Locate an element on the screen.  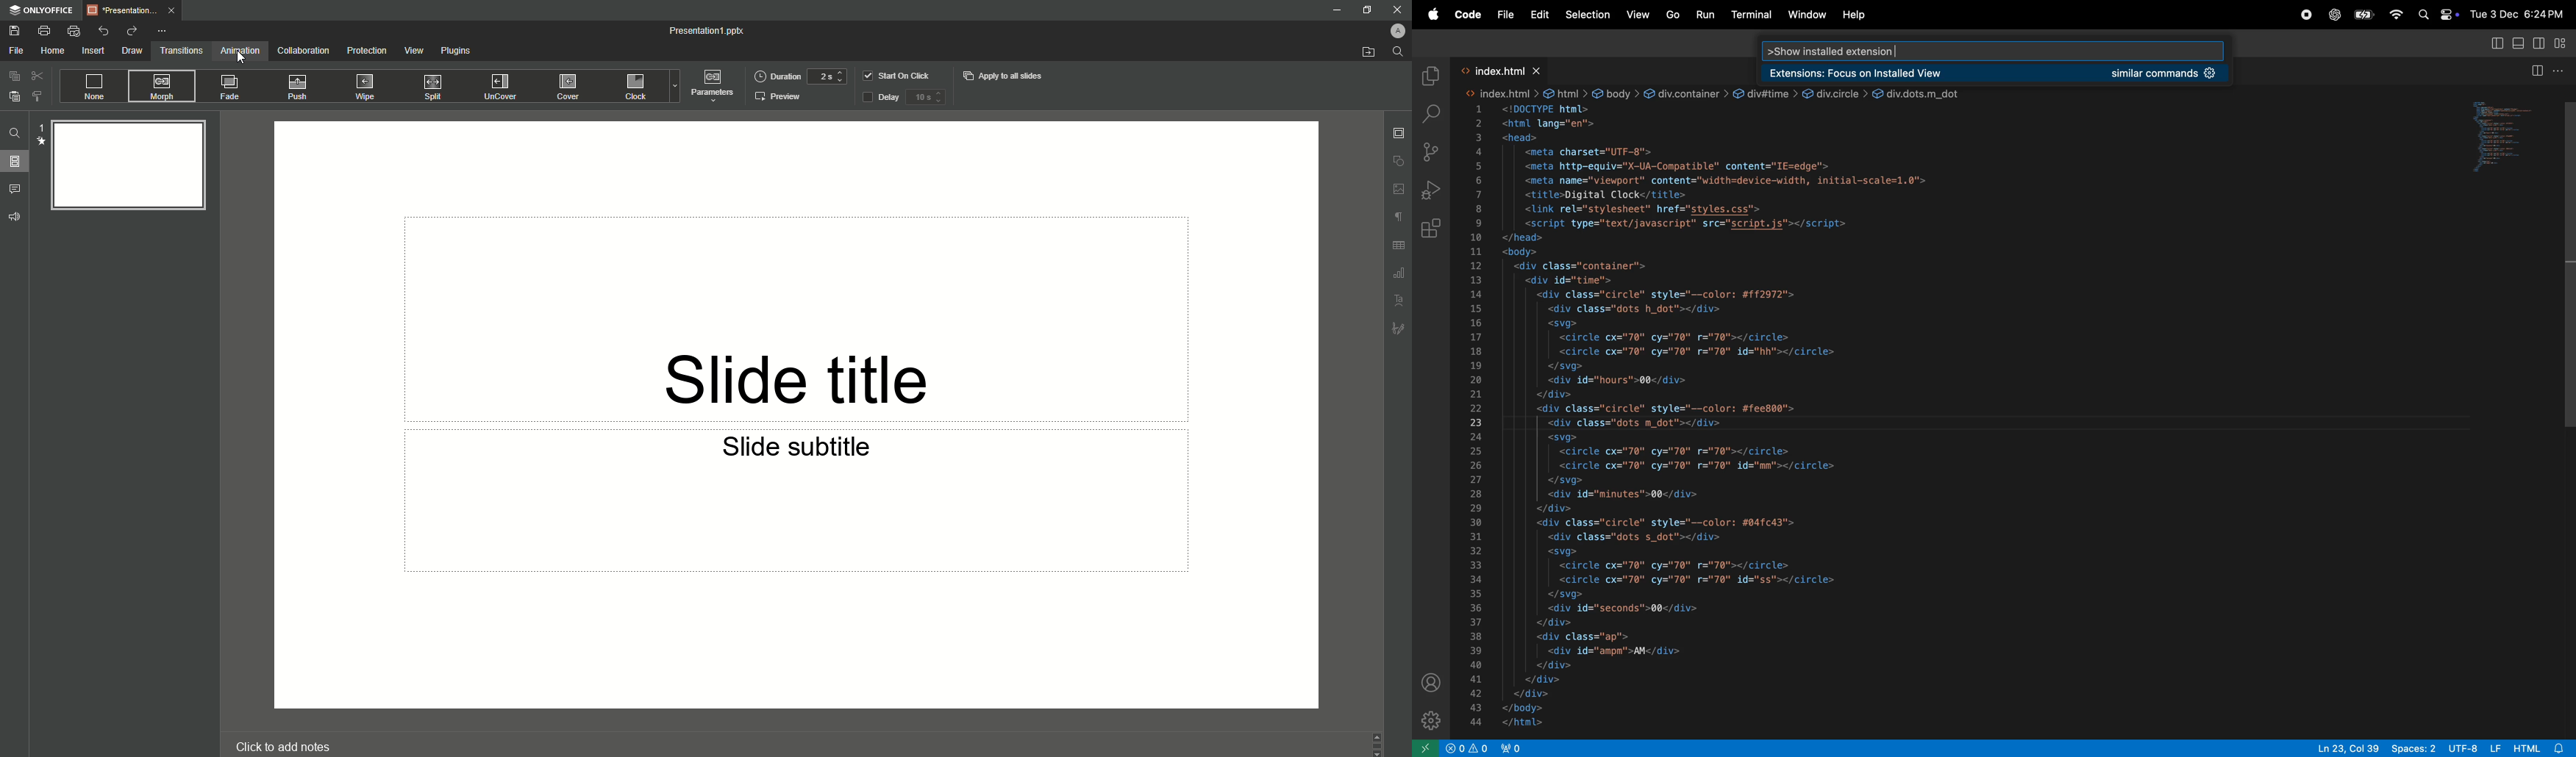
new port is located at coordinates (1516, 747).